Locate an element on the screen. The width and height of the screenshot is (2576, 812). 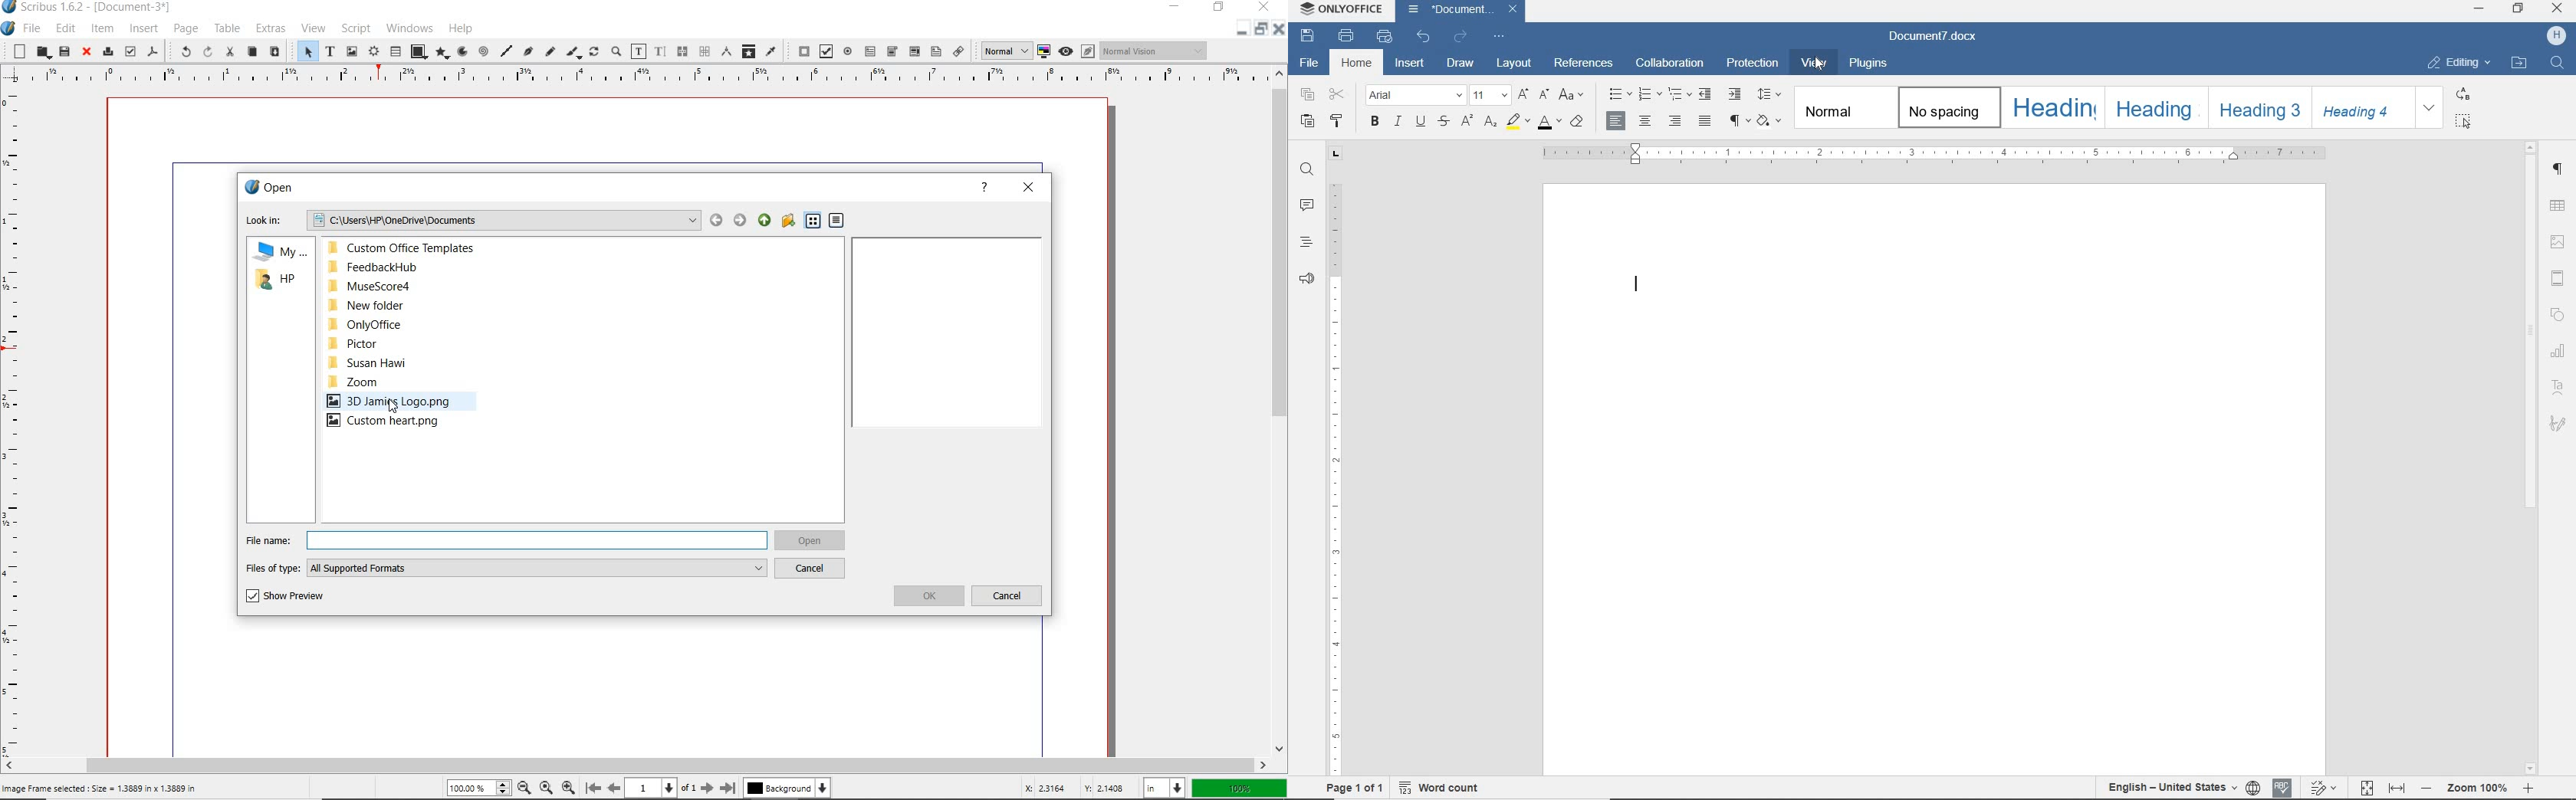
VIEW is located at coordinates (314, 27).